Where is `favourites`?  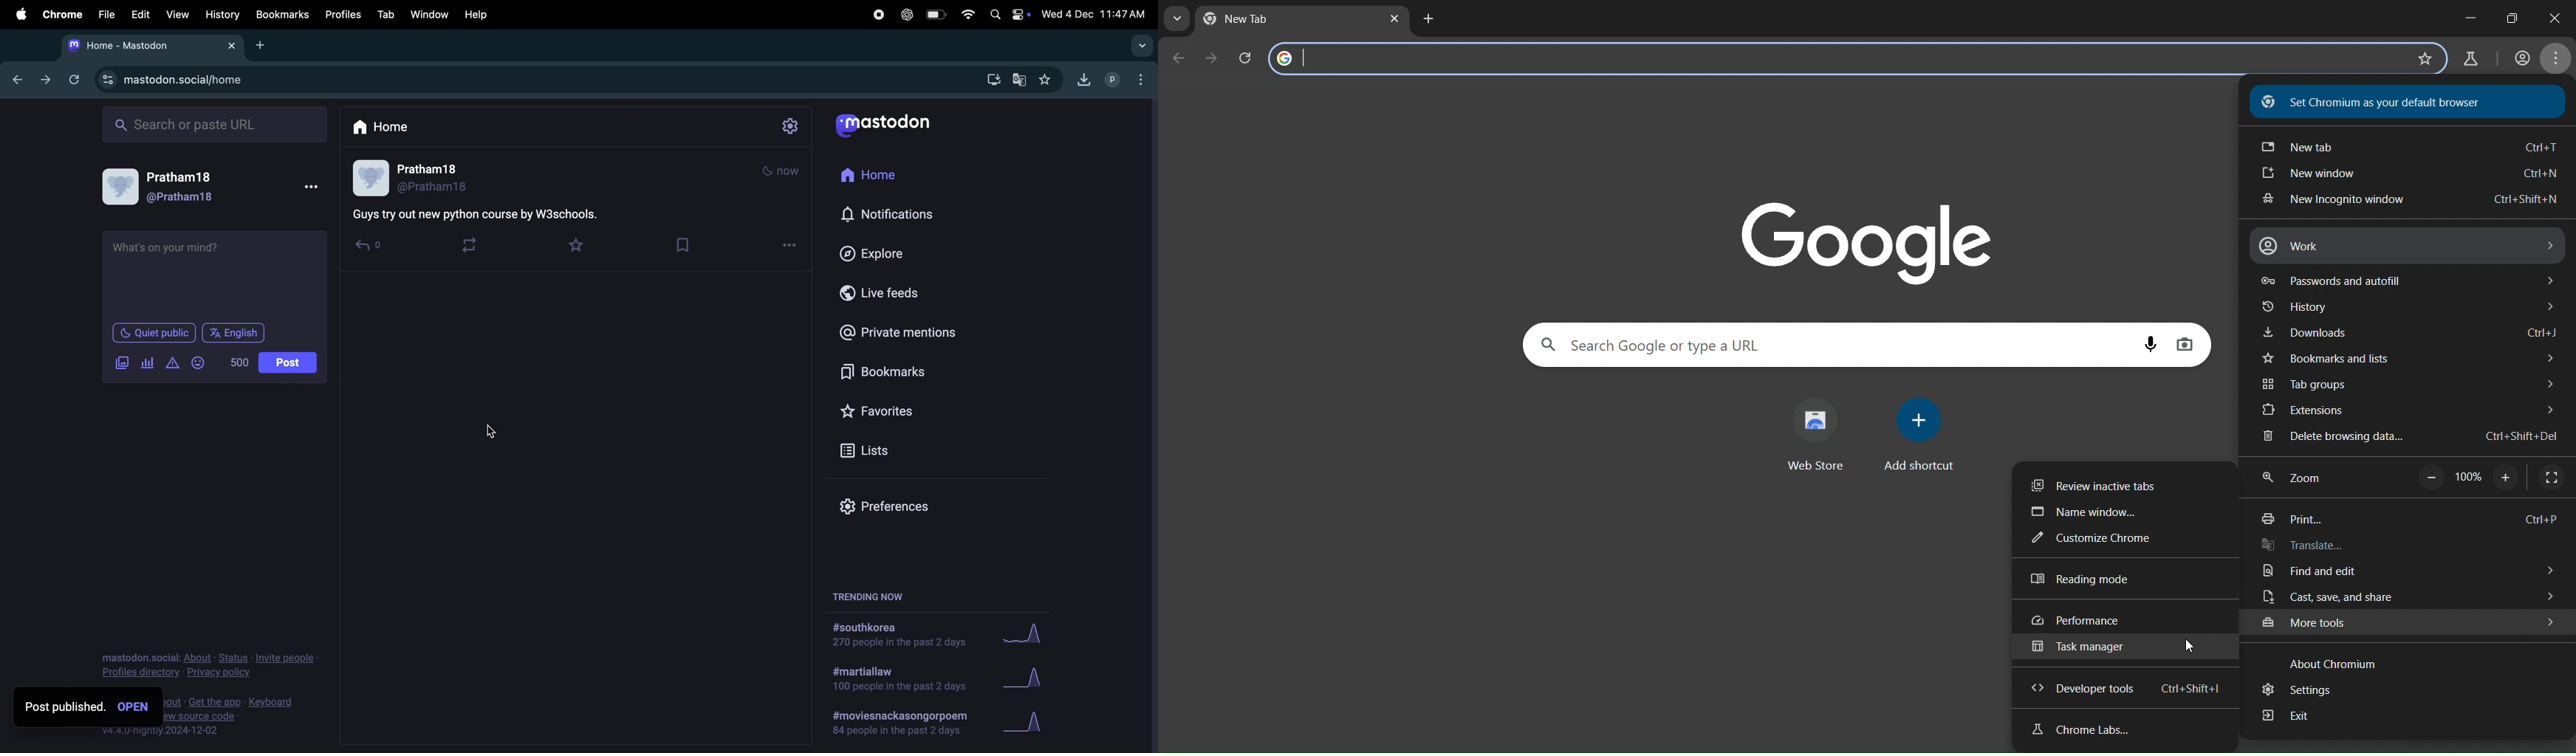
favourites is located at coordinates (906, 408).